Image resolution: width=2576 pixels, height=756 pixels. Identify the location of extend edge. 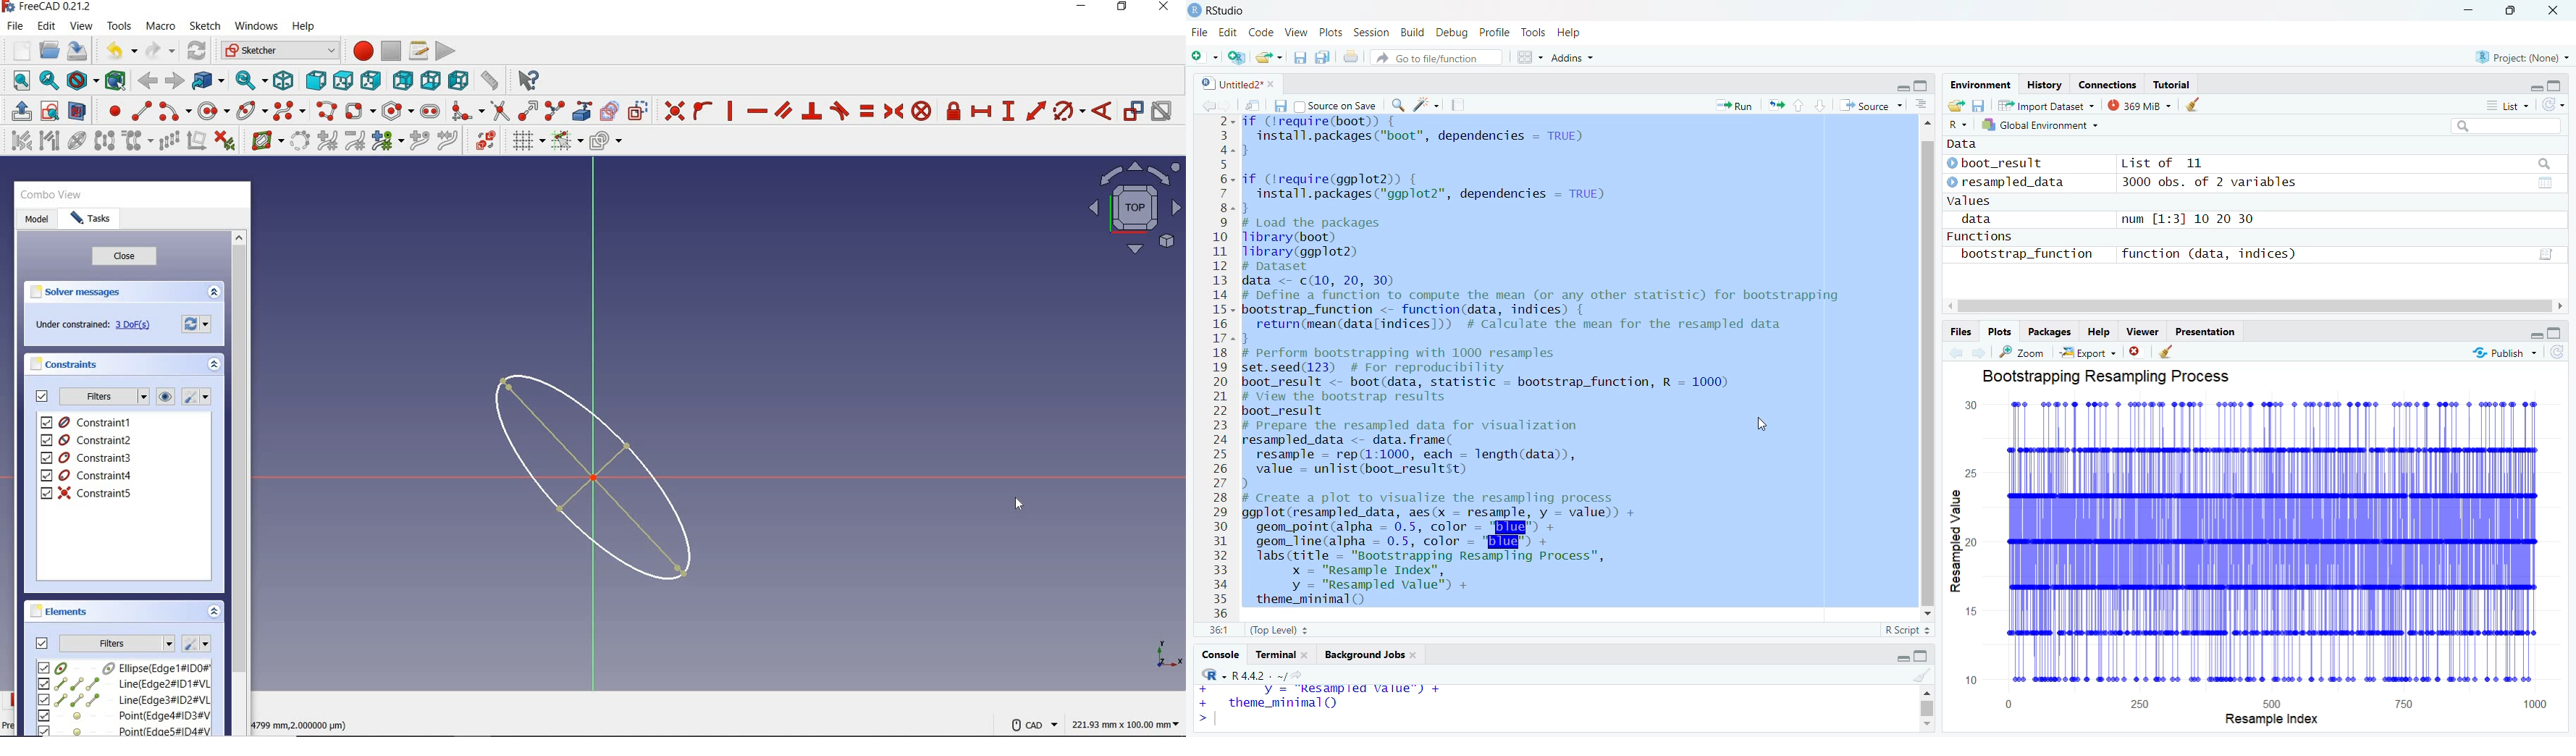
(528, 109).